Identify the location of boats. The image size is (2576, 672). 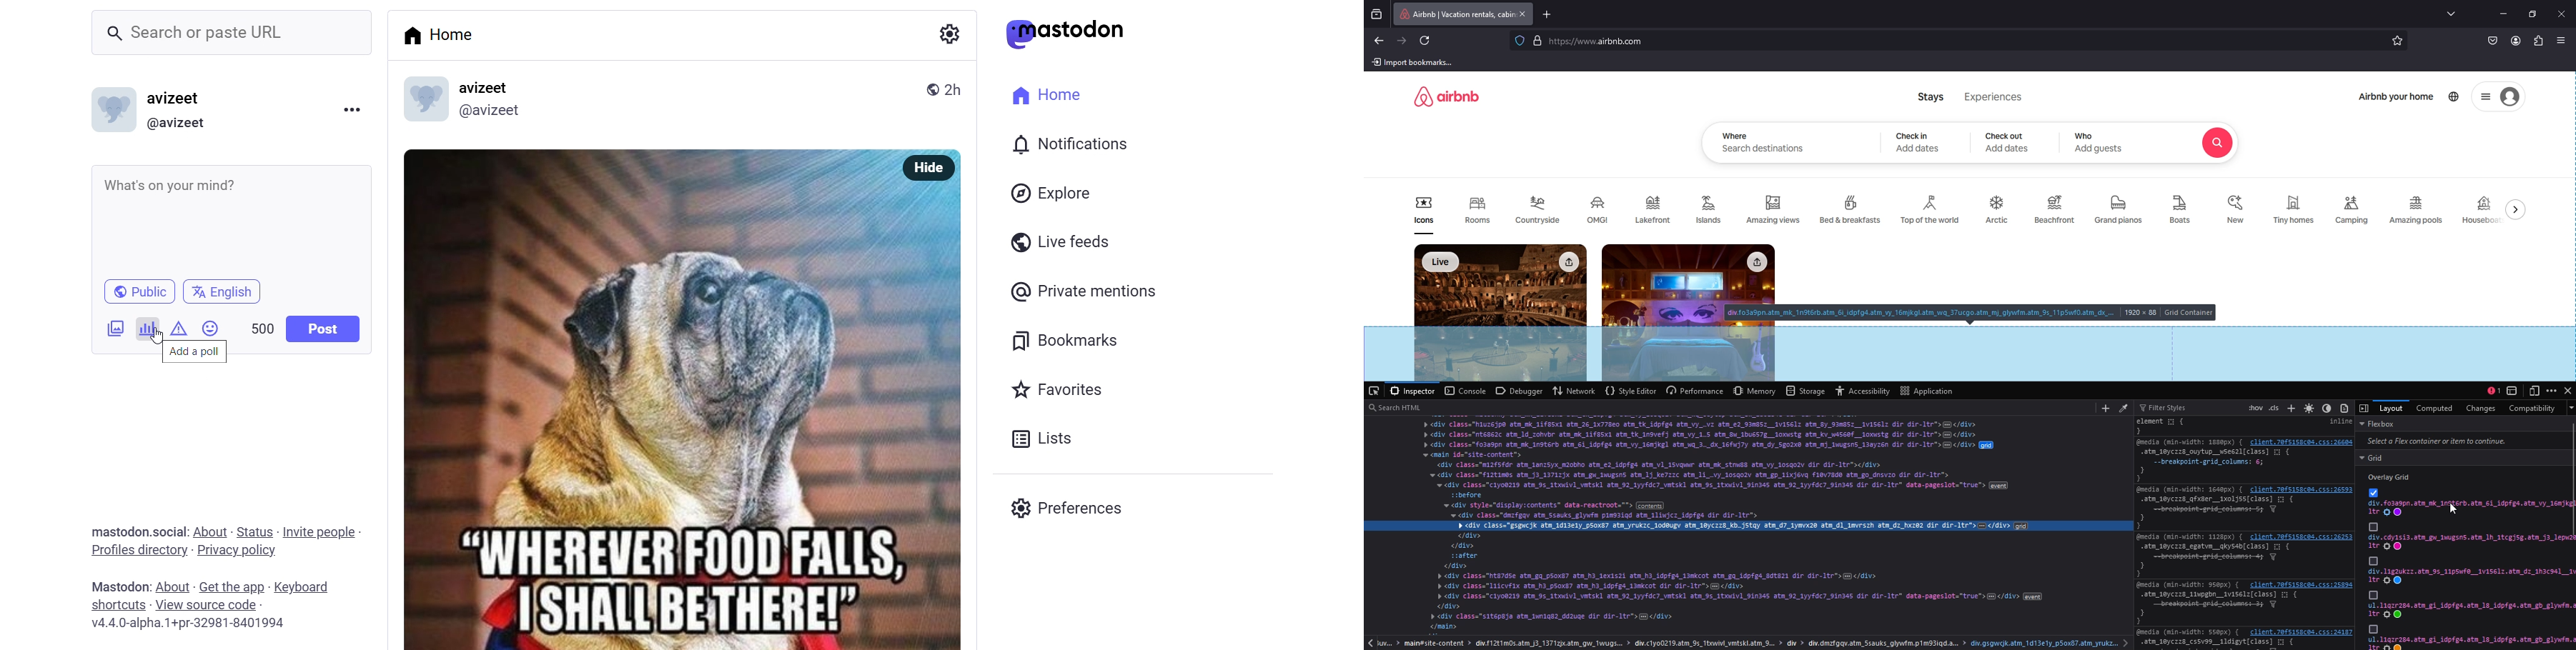
(2183, 210).